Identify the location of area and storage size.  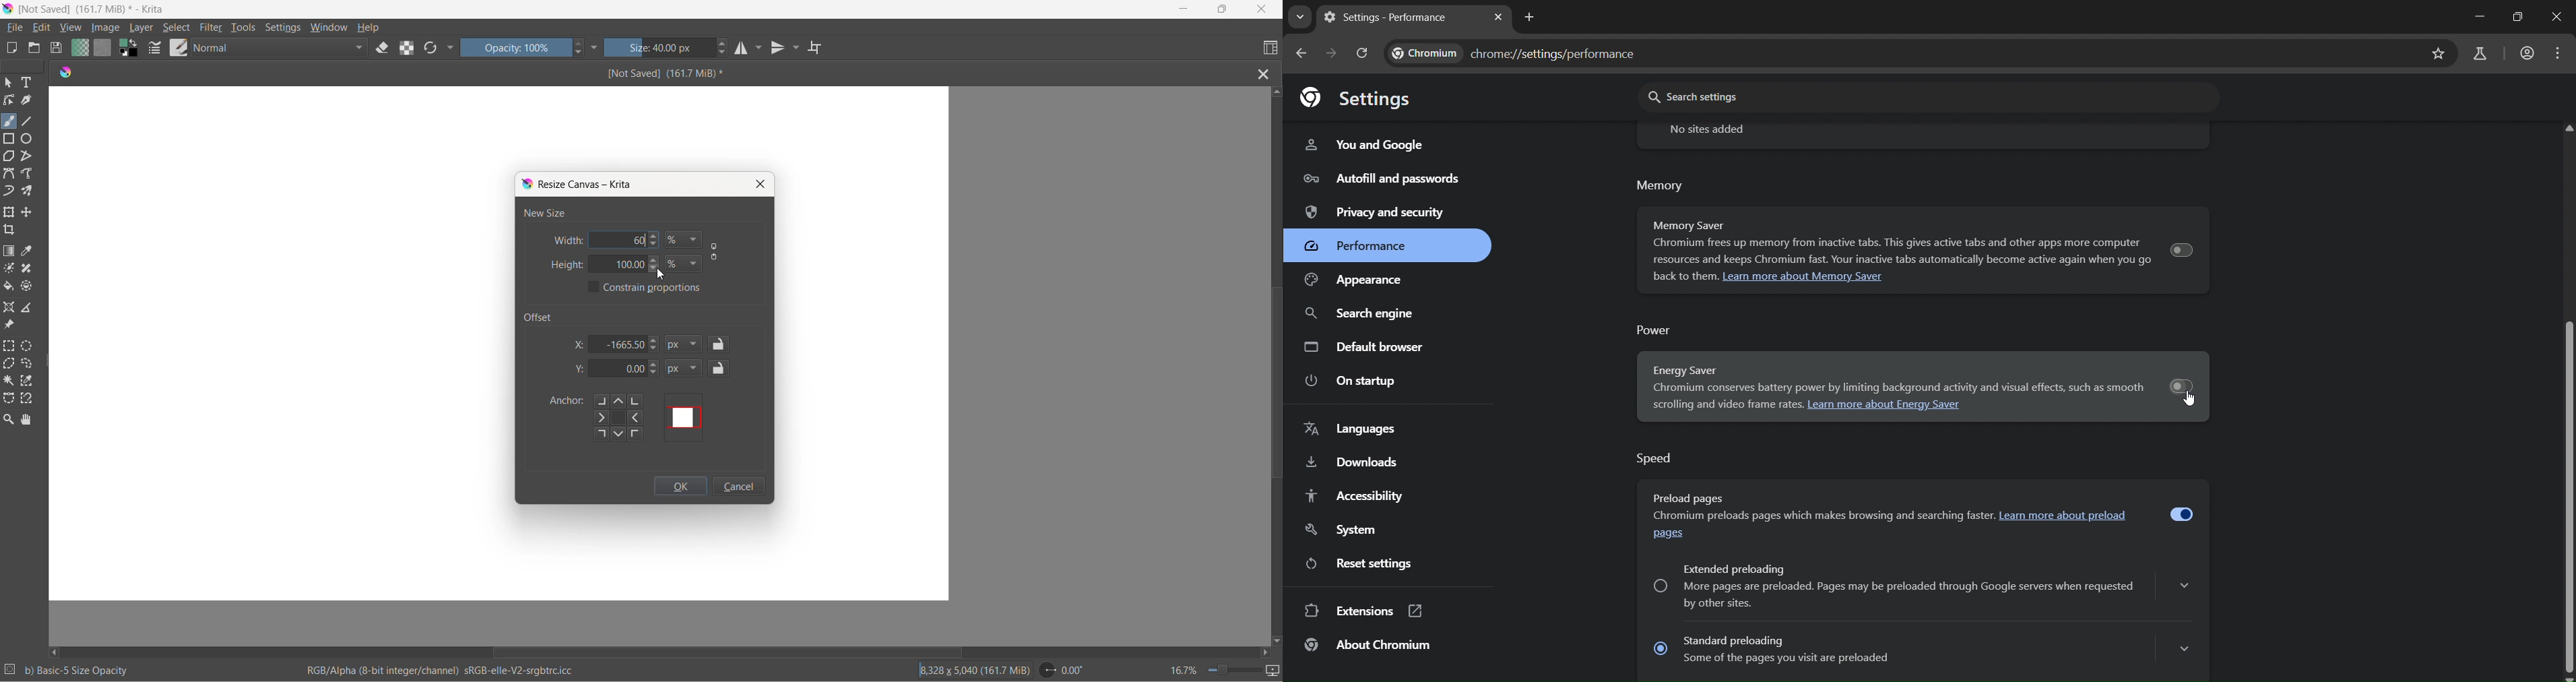
(975, 669).